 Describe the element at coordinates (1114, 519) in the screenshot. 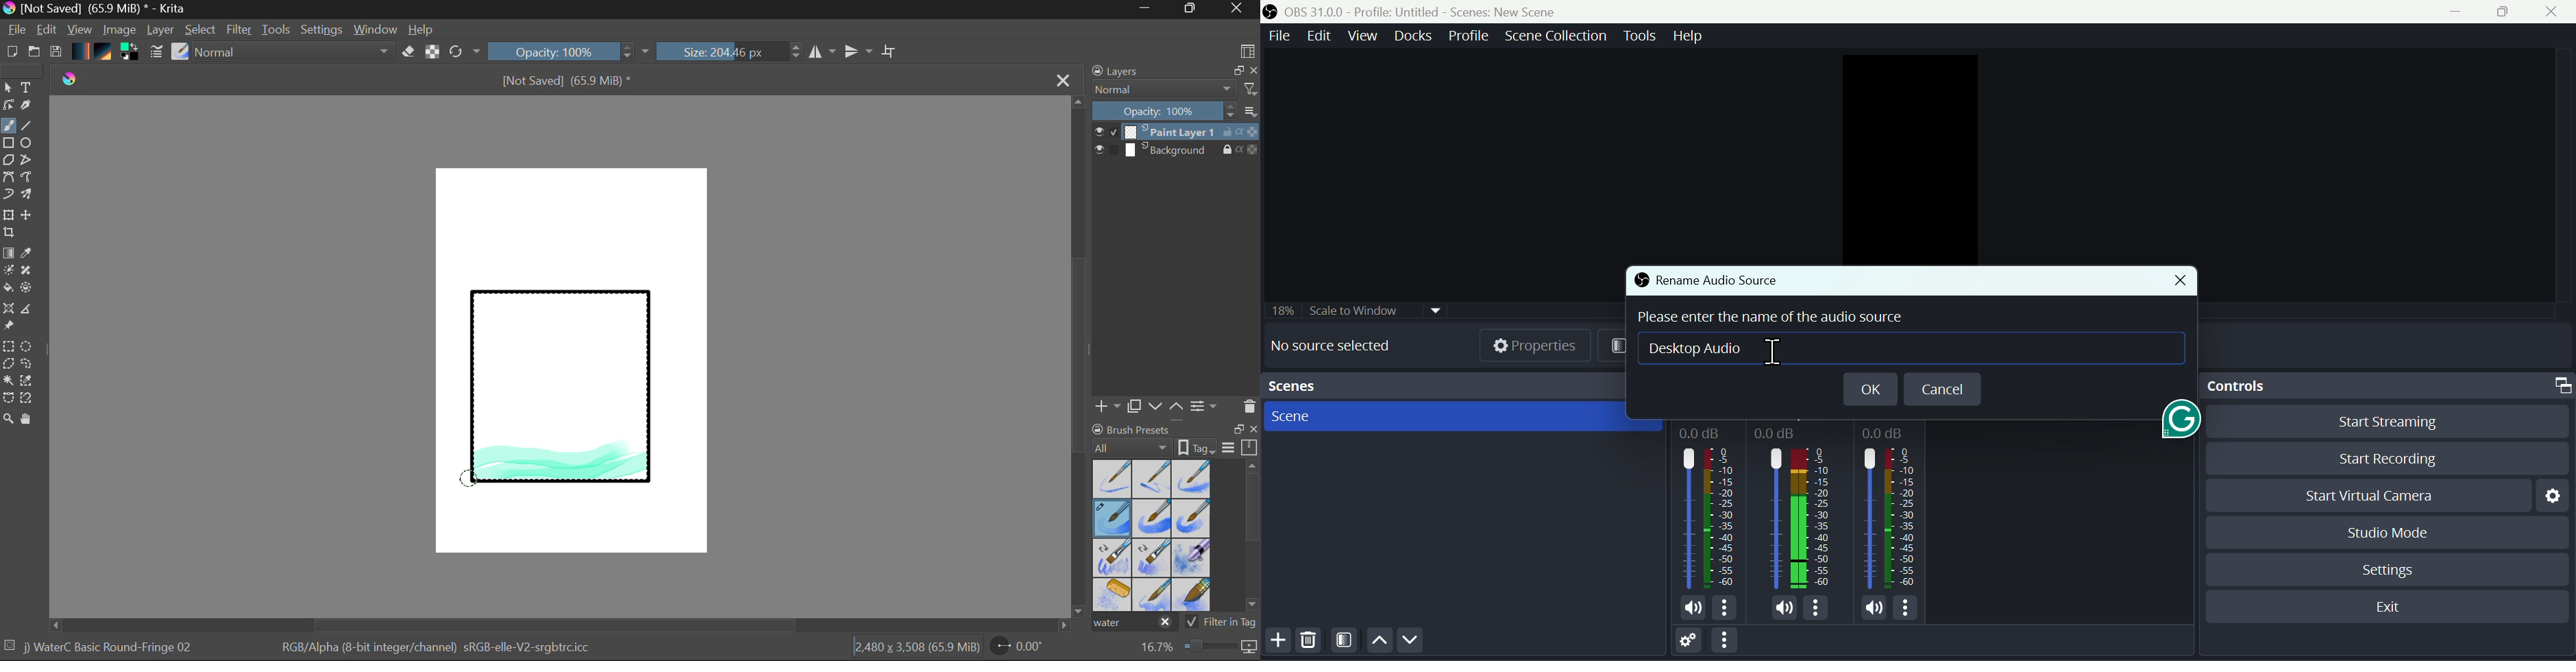

I see `Brush Selected` at that location.